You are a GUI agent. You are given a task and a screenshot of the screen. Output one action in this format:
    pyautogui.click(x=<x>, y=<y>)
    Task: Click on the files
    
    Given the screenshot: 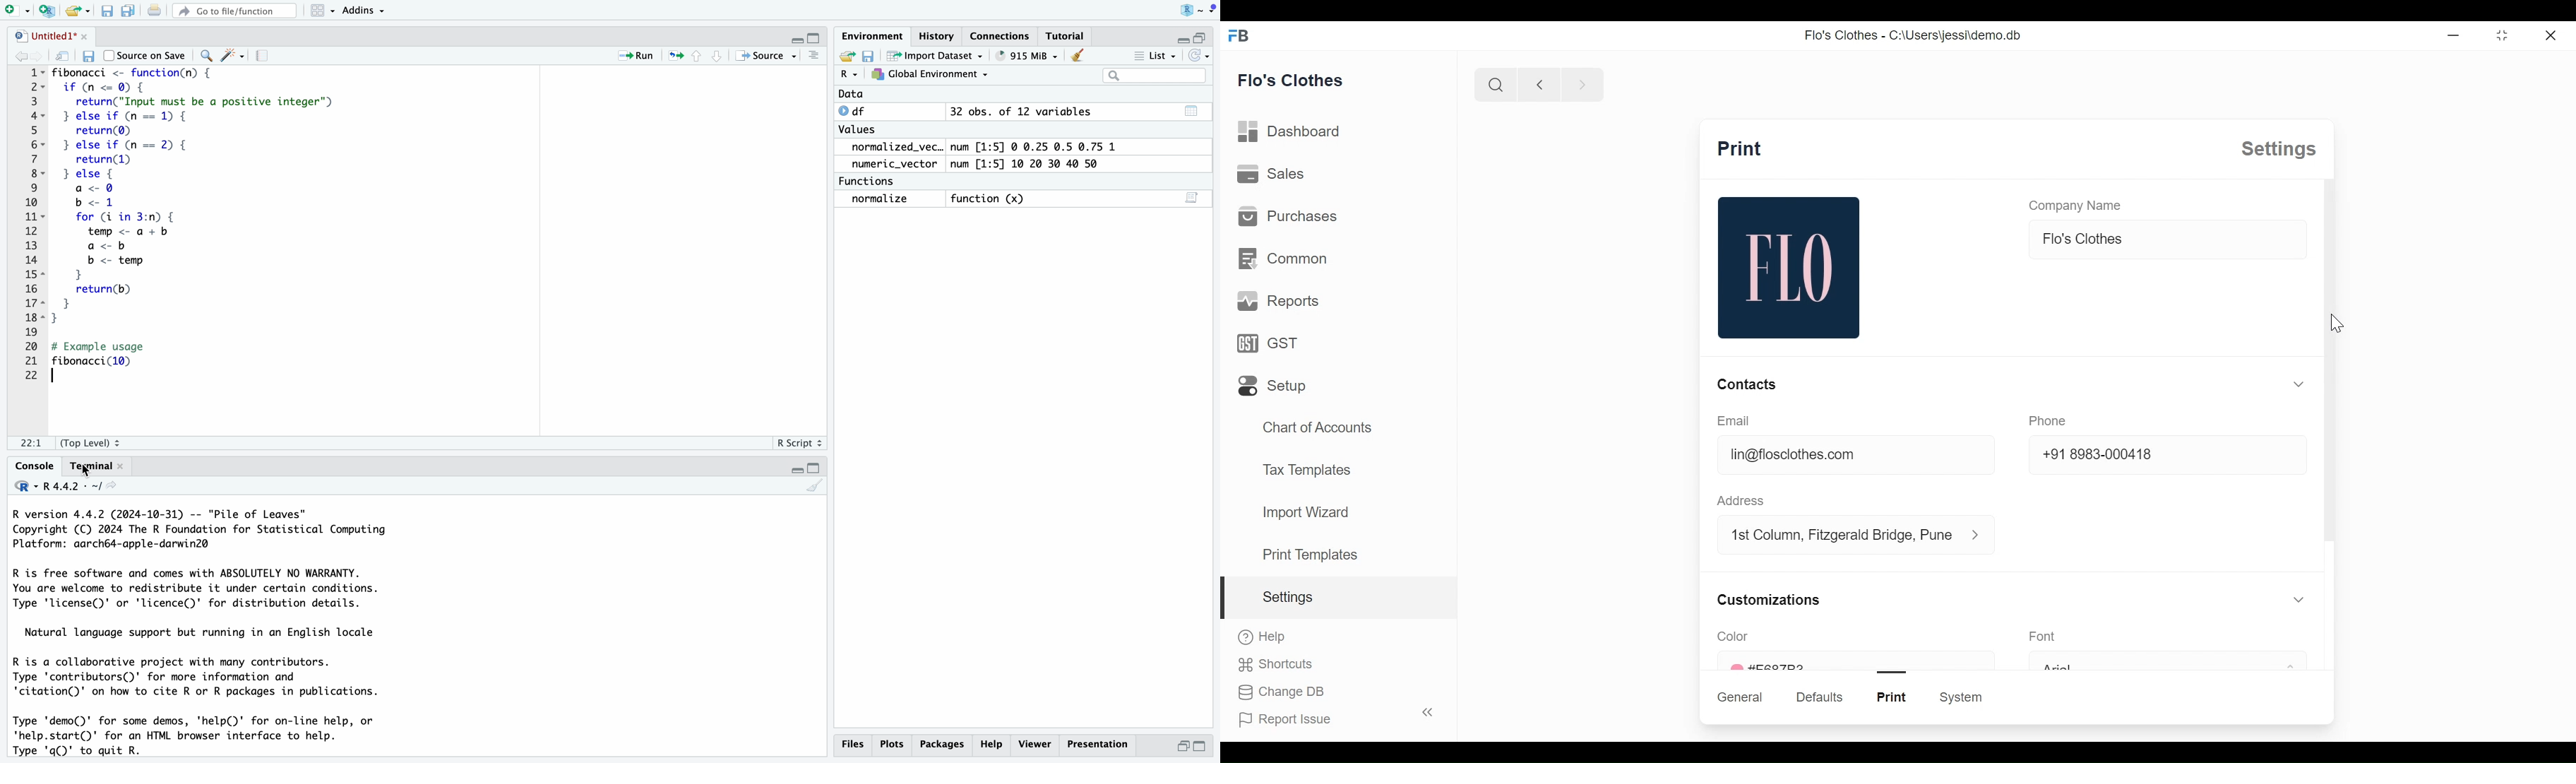 What is the action you would take?
    pyautogui.click(x=853, y=744)
    